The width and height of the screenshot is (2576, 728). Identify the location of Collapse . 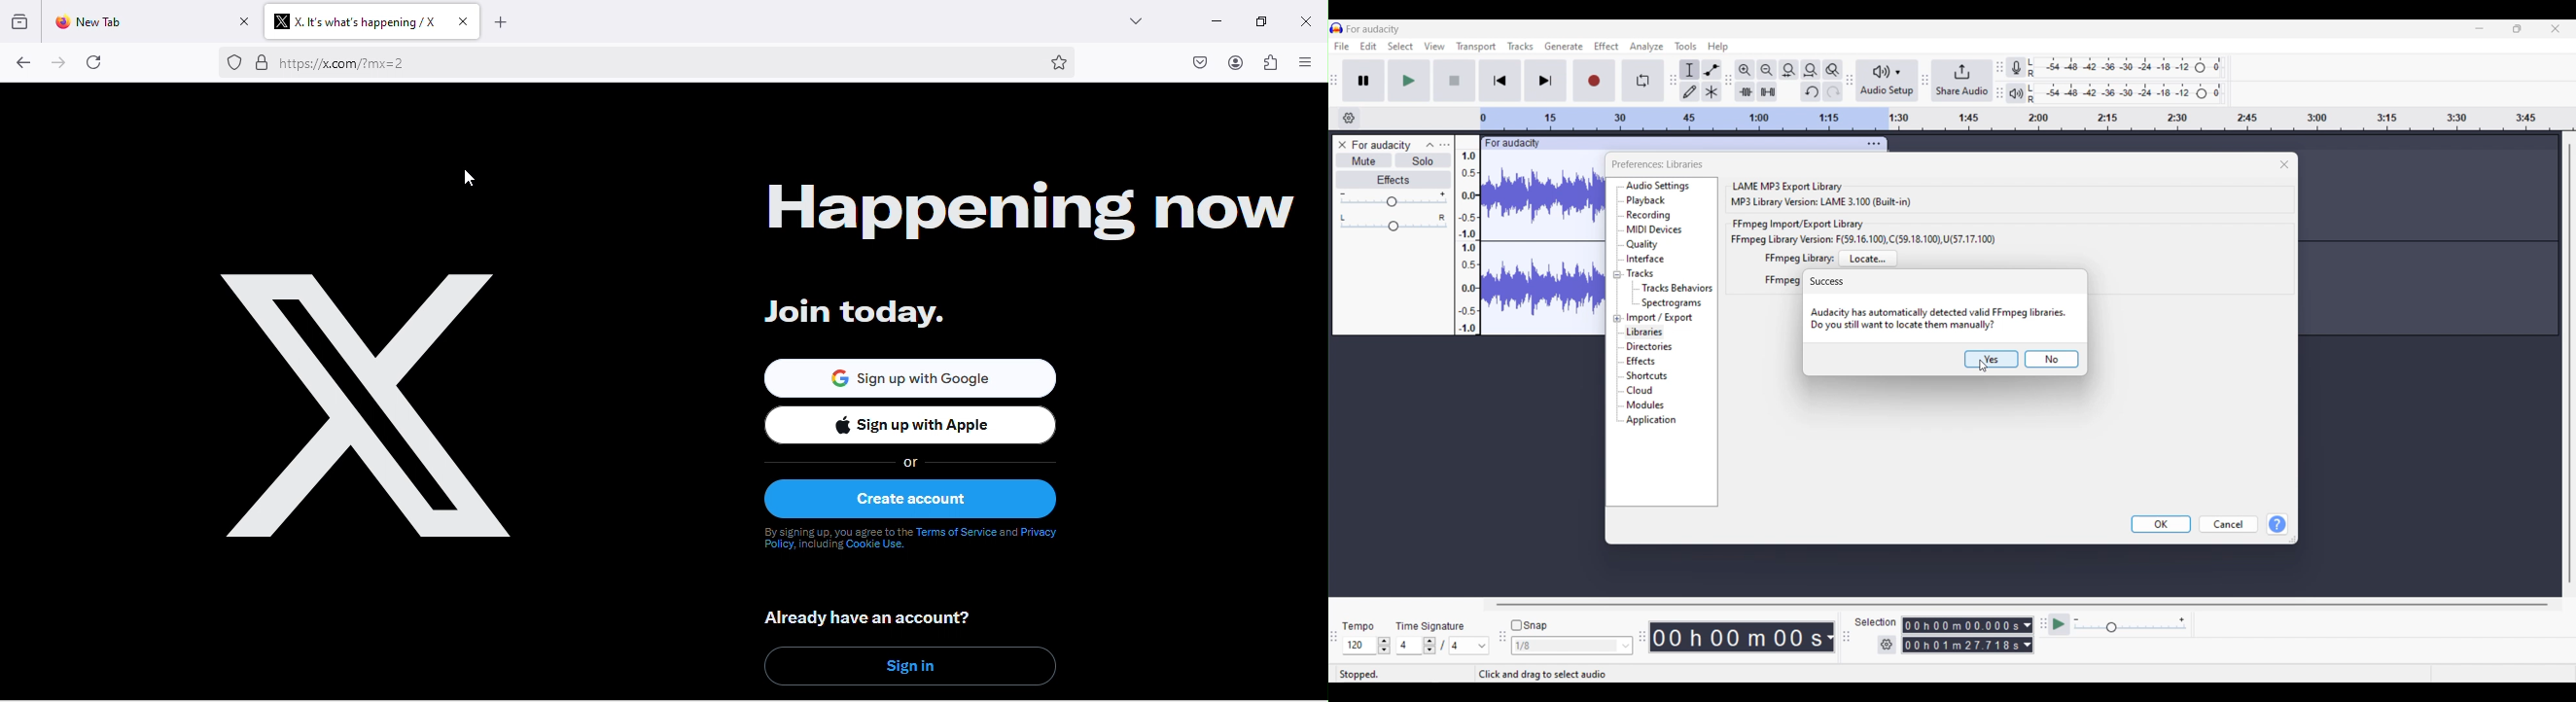
(1430, 145).